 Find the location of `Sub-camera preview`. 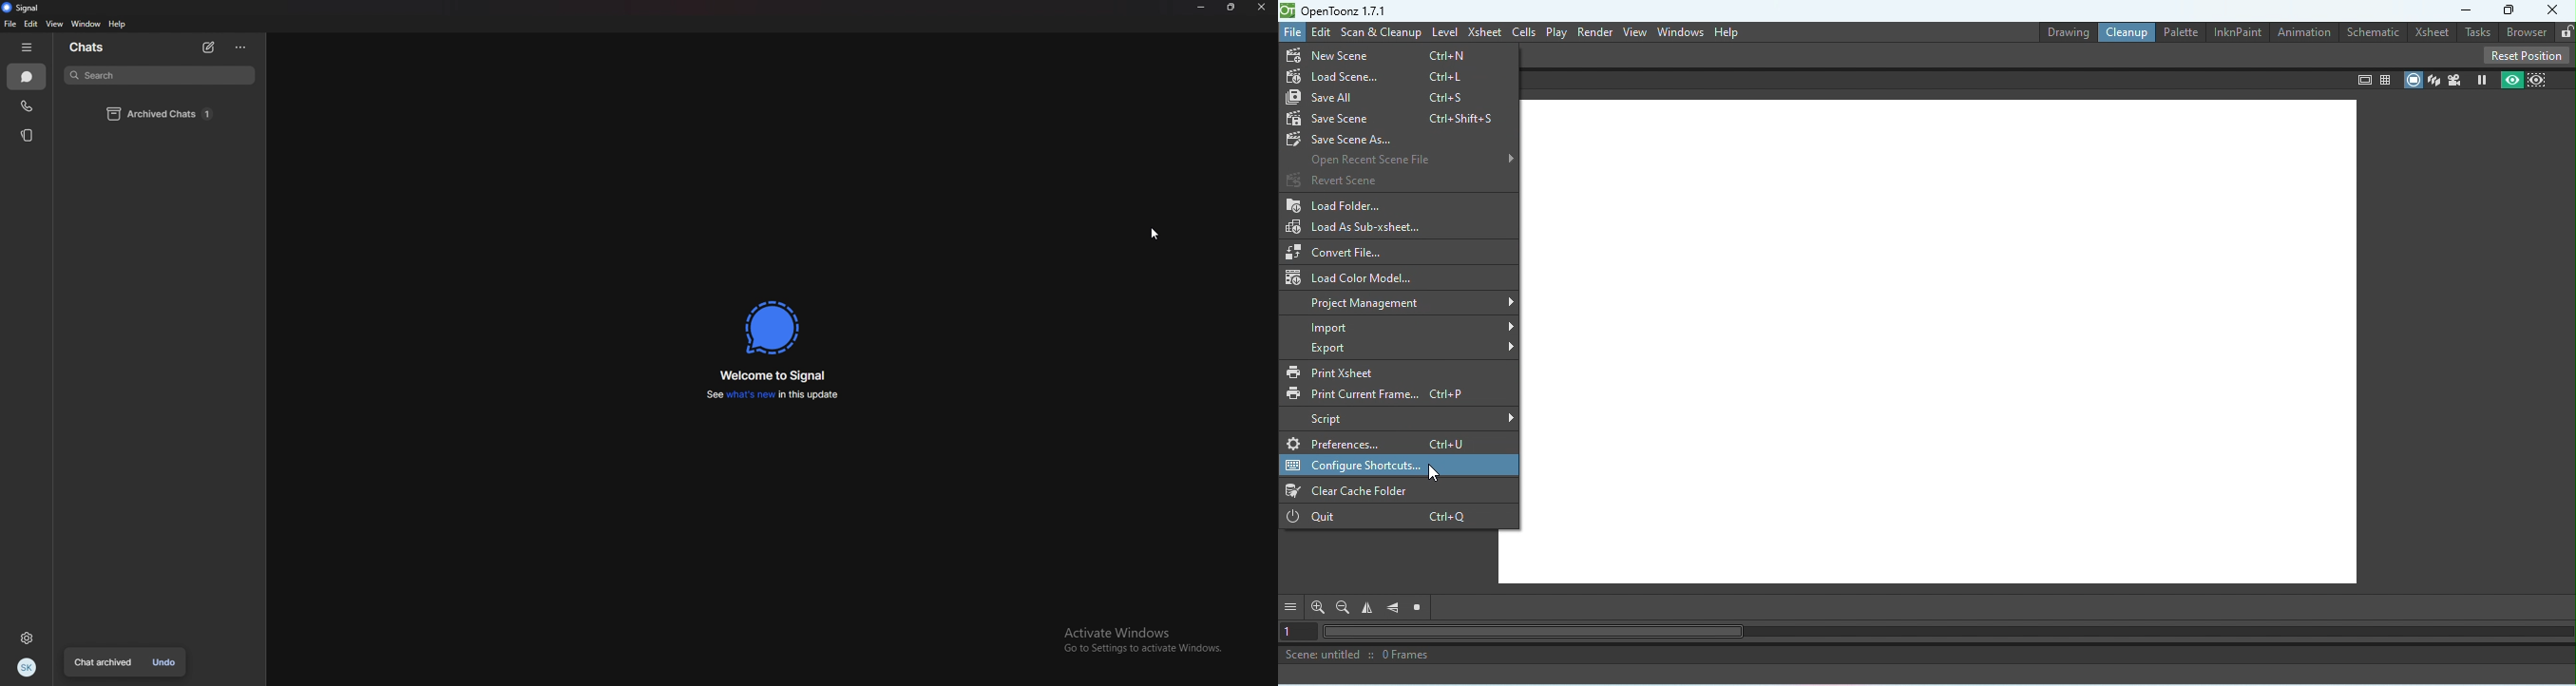

Sub-camera preview is located at coordinates (2538, 80).